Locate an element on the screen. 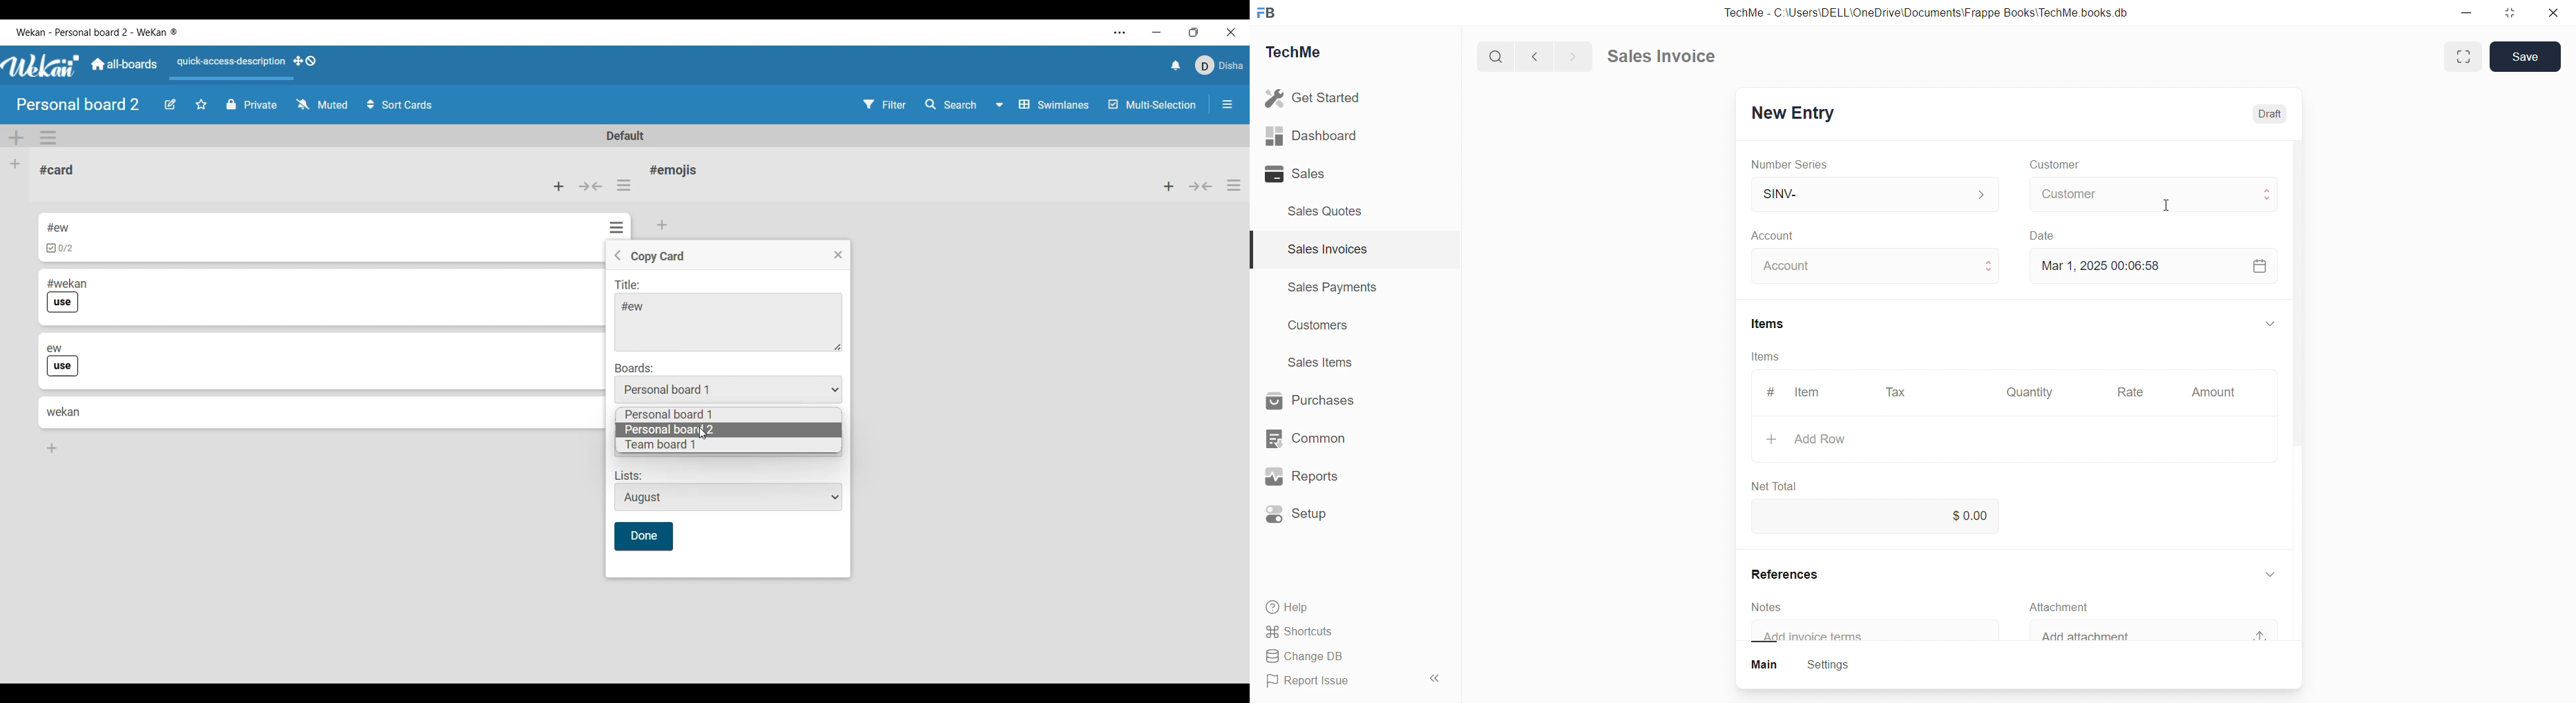 The height and width of the screenshot is (728, 2576). Collapse is located at coordinates (590, 187).